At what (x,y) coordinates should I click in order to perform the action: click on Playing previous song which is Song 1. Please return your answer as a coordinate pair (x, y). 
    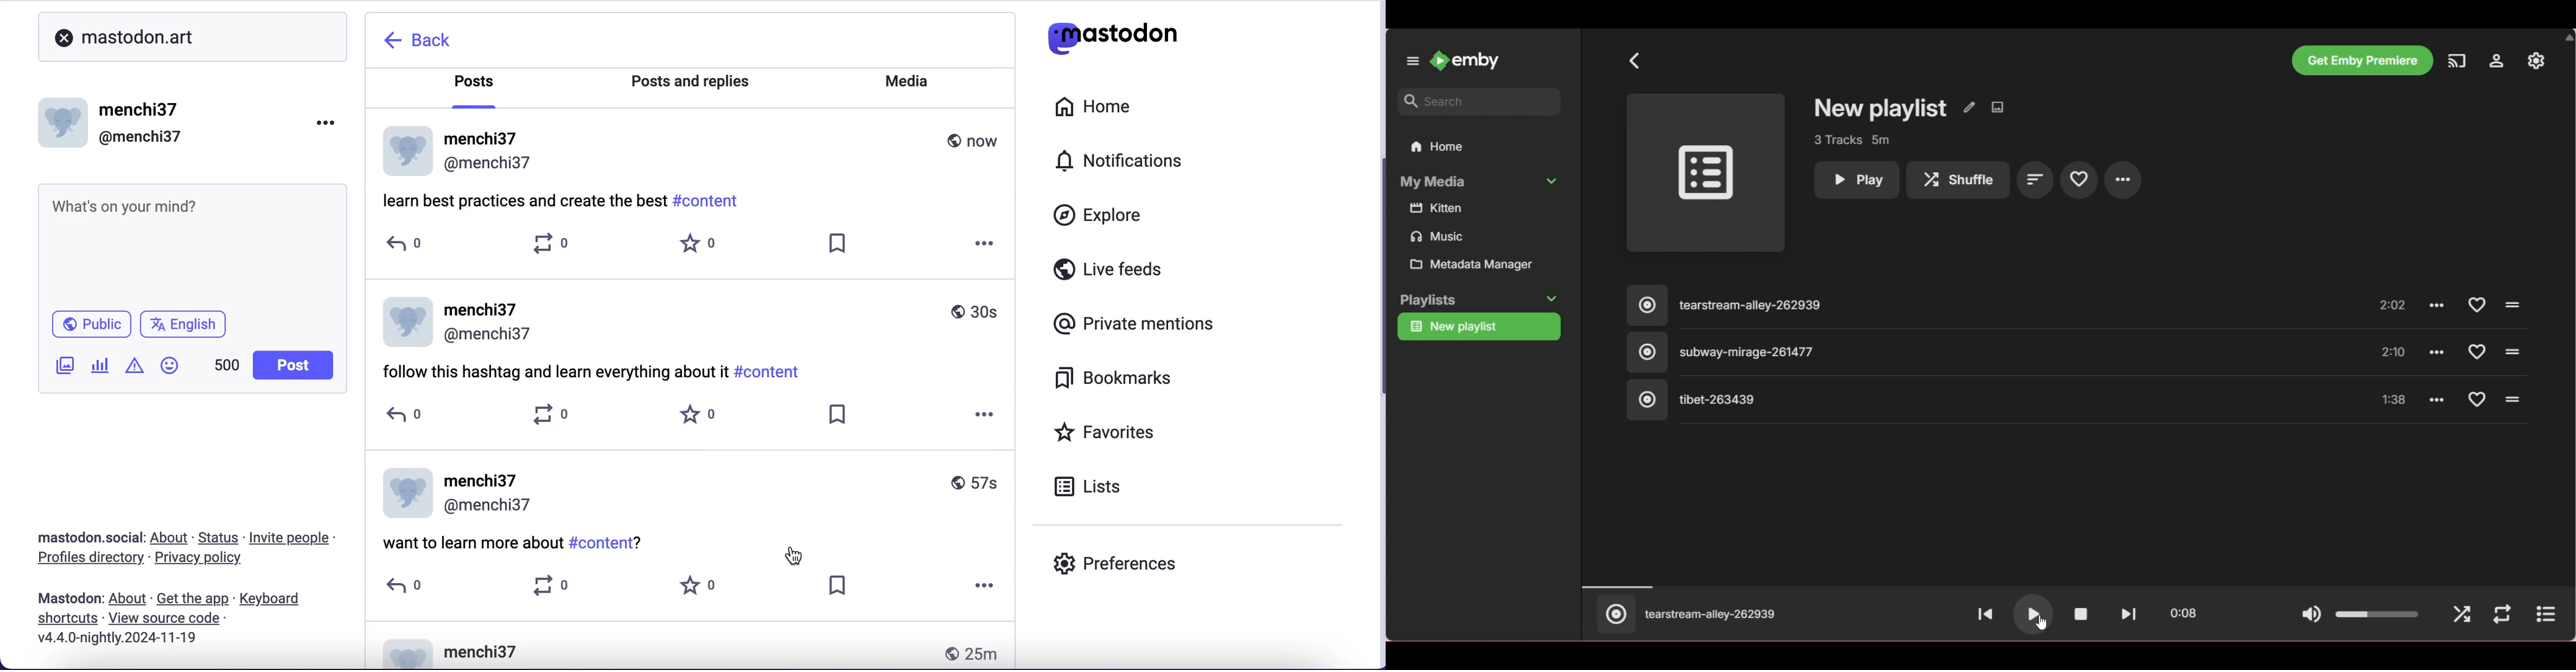
    Looking at the image, I should click on (1711, 614).